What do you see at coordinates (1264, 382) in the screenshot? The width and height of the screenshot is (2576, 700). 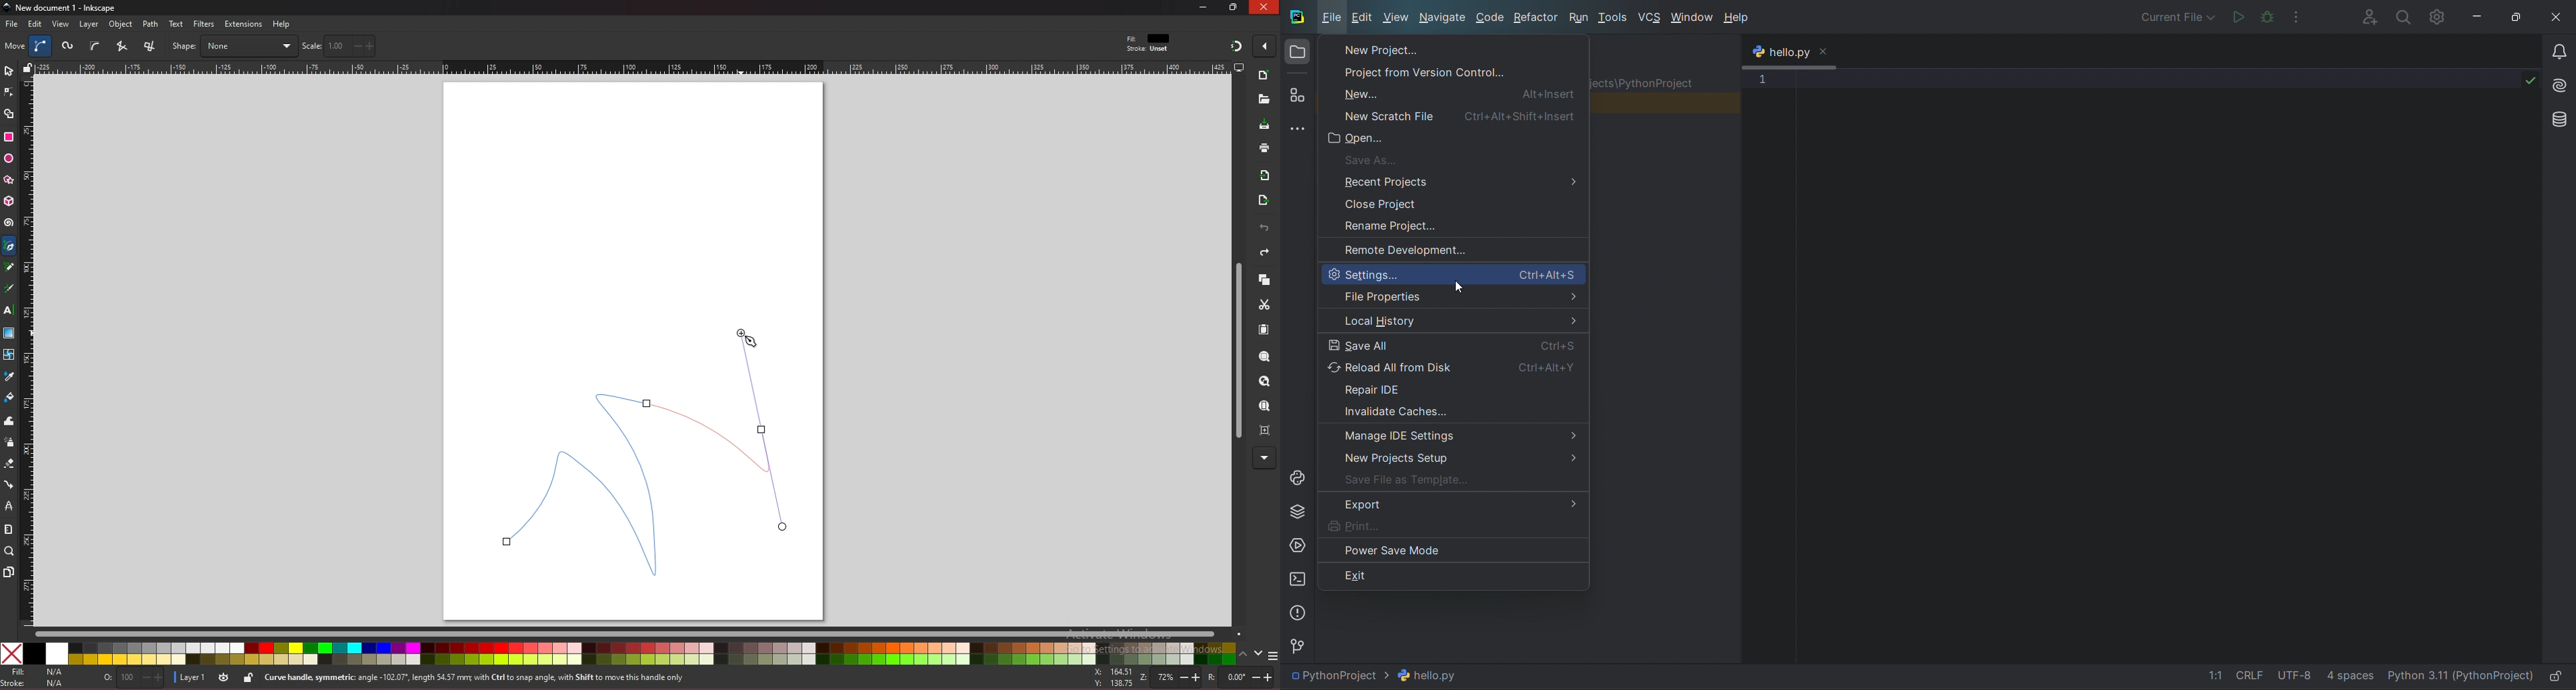 I see `zoom drawing` at bounding box center [1264, 382].